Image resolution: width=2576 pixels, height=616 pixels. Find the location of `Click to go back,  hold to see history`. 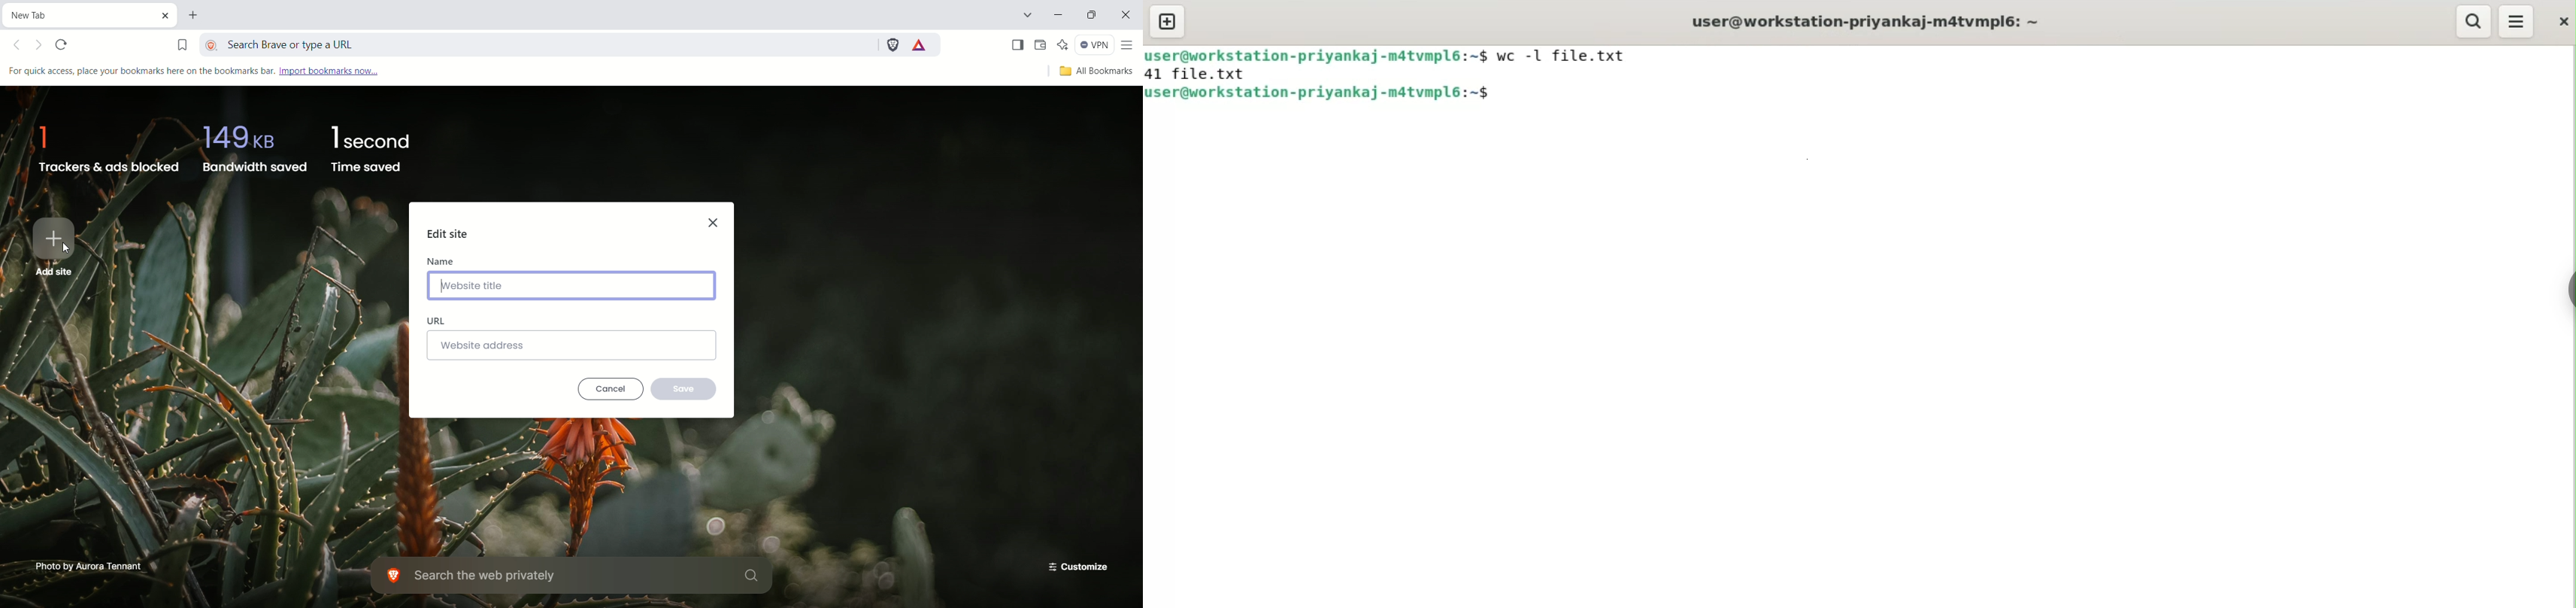

Click to go back,  hold to see history is located at coordinates (21, 46).